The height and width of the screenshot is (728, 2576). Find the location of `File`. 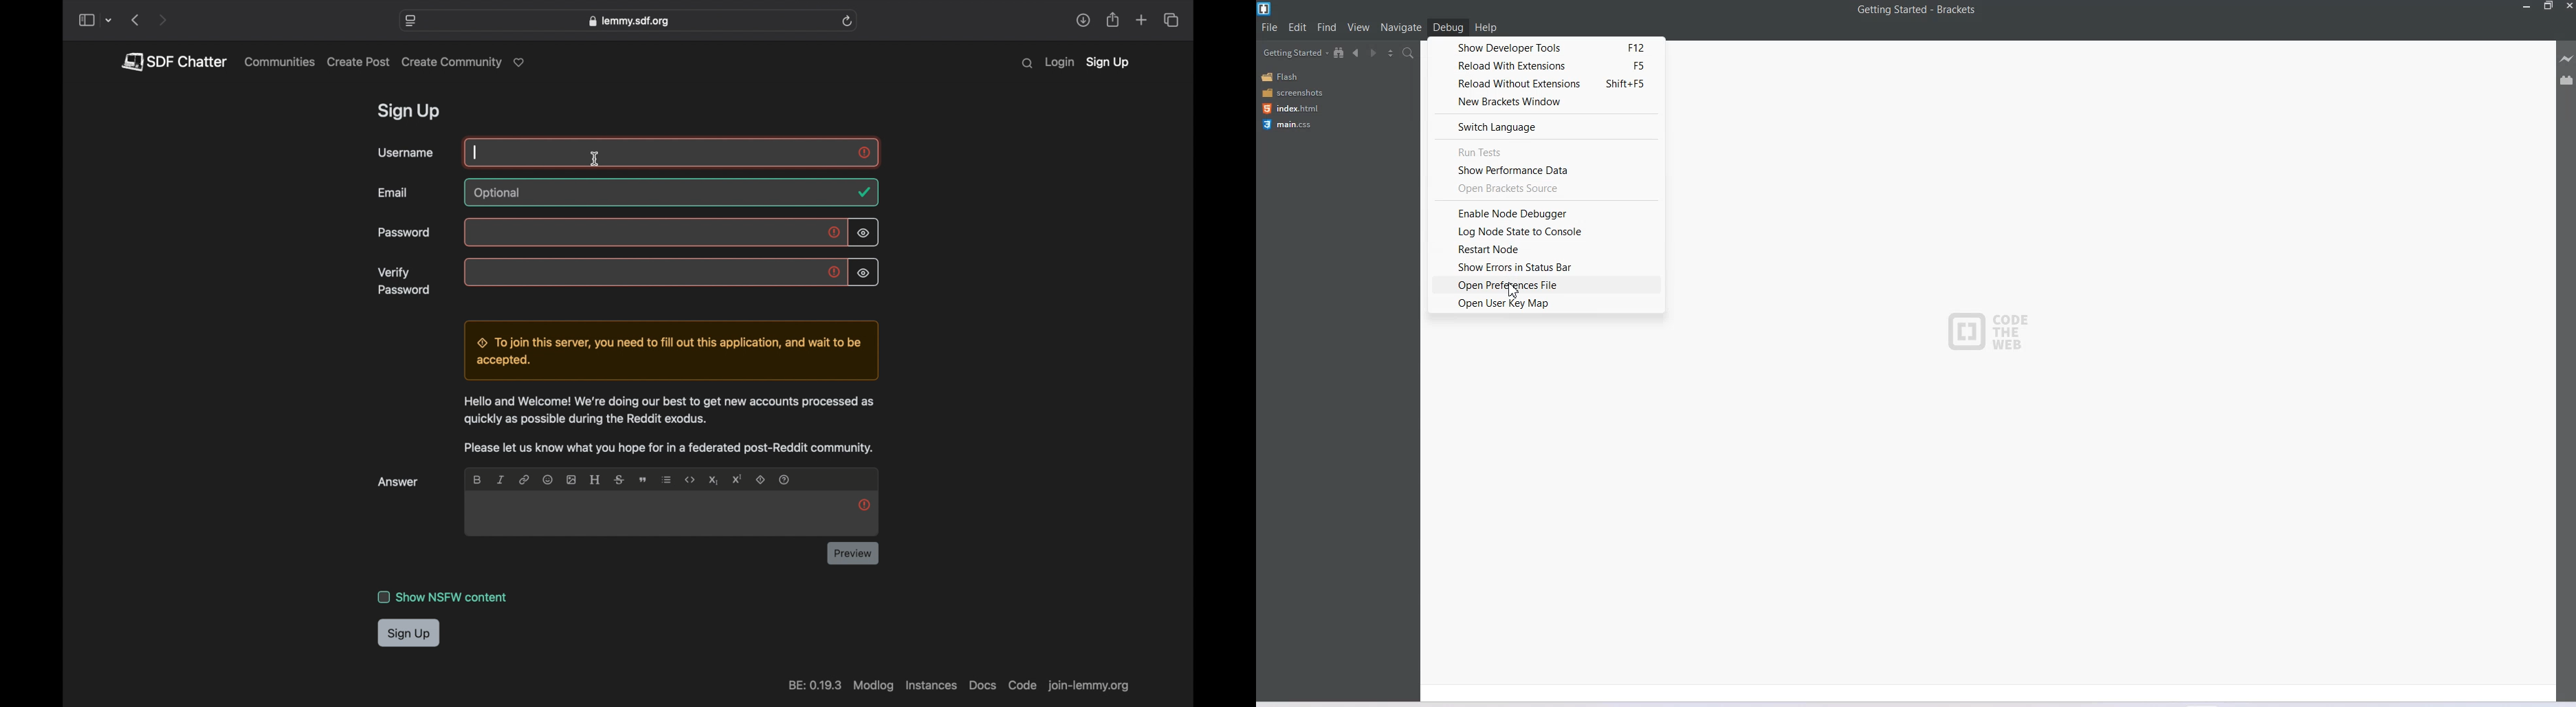

File is located at coordinates (1270, 27).